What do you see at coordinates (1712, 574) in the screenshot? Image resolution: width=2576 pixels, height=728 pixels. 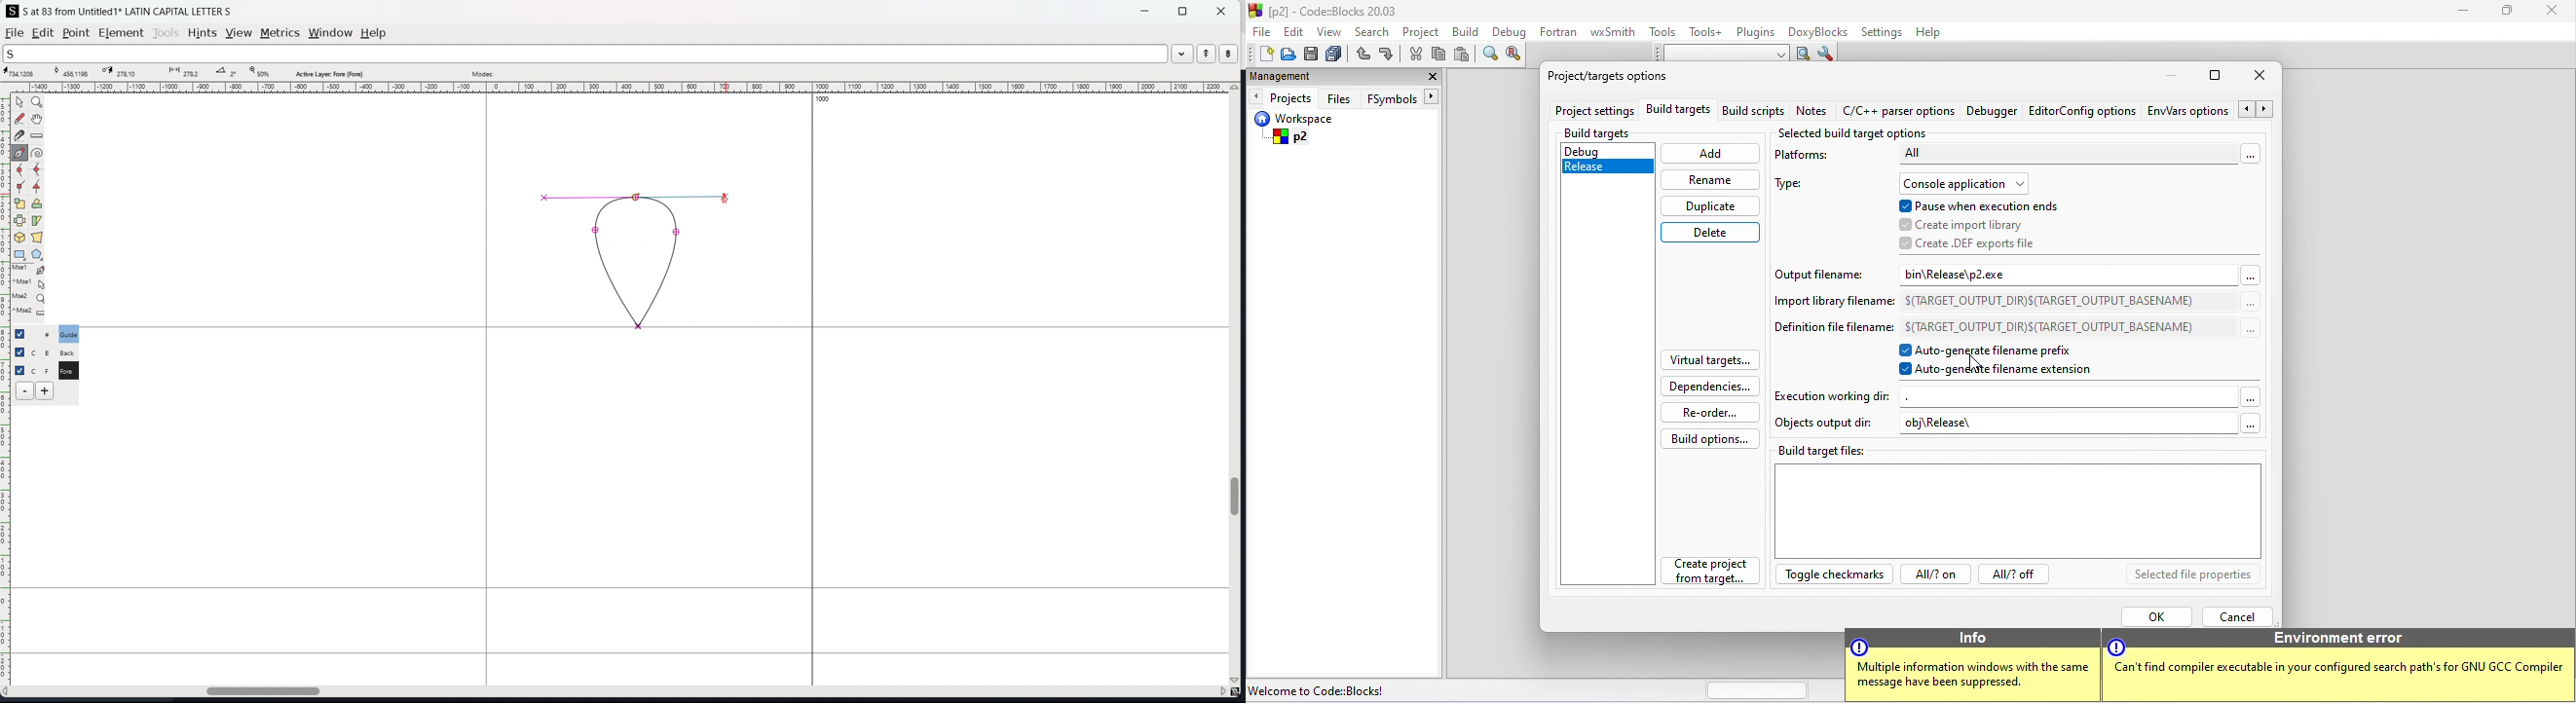 I see `create project from target` at bounding box center [1712, 574].